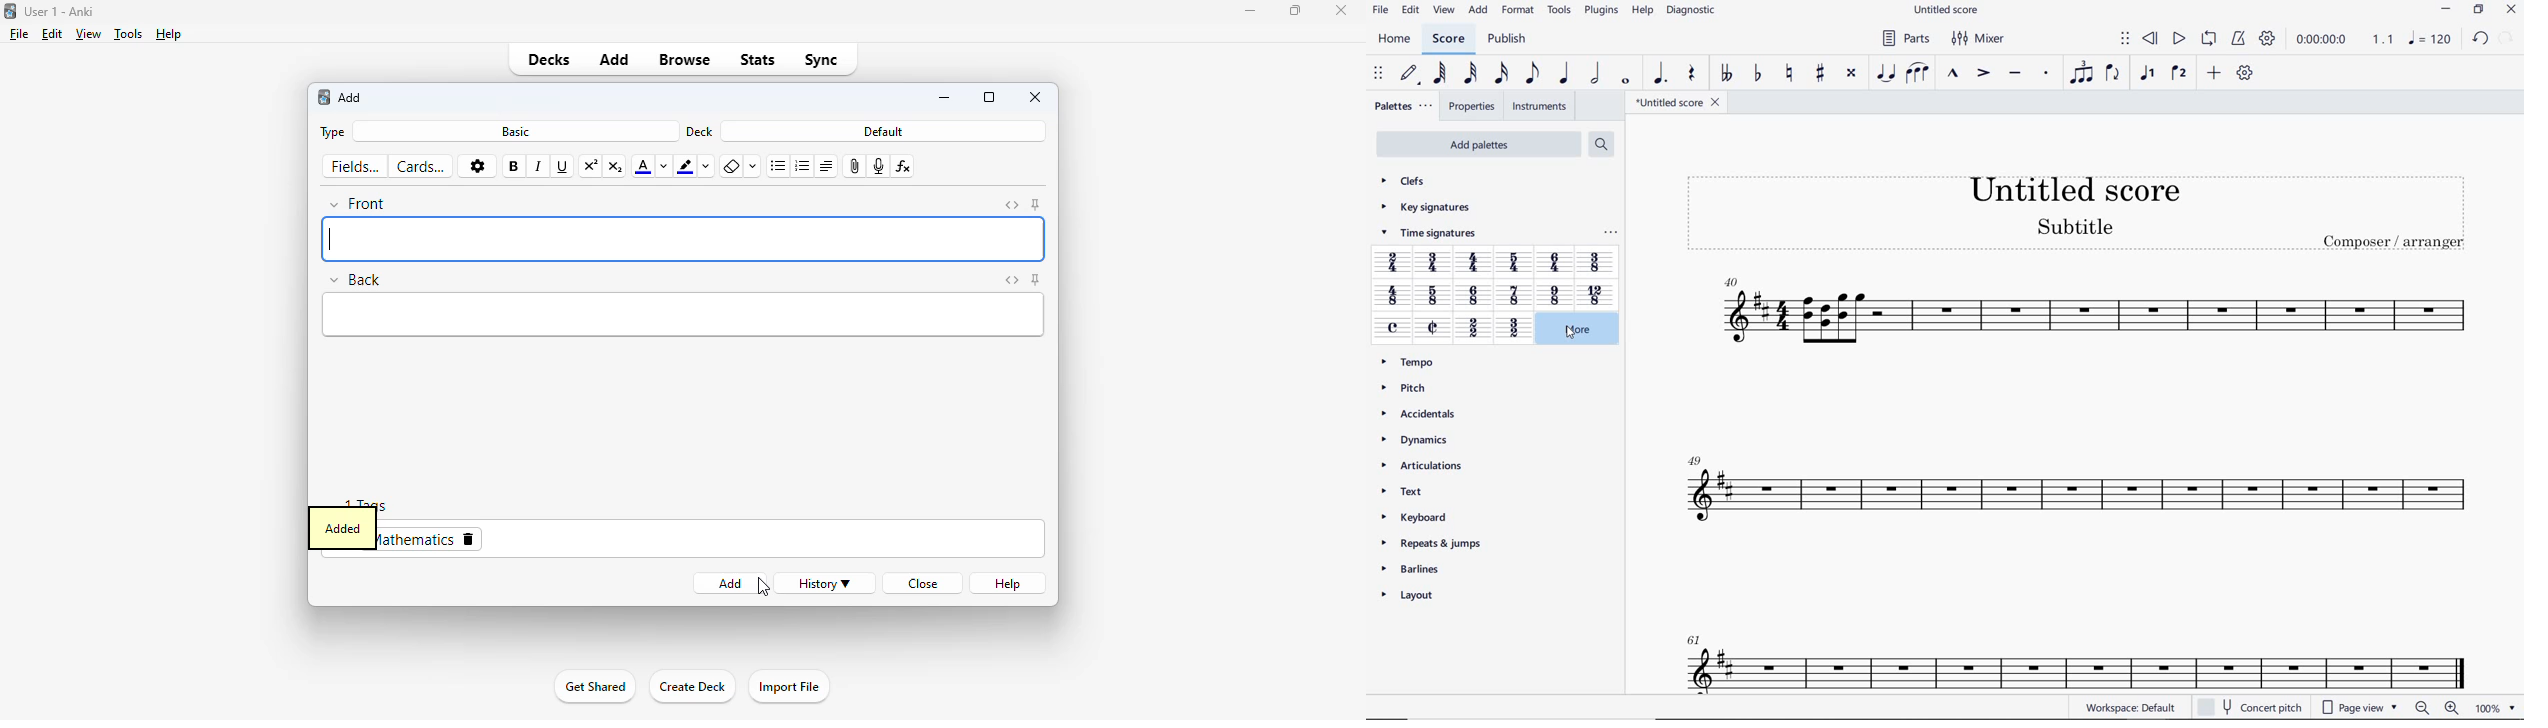 The width and height of the screenshot is (2548, 728). What do you see at coordinates (1012, 205) in the screenshot?
I see `toggle HTML editor` at bounding box center [1012, 205].